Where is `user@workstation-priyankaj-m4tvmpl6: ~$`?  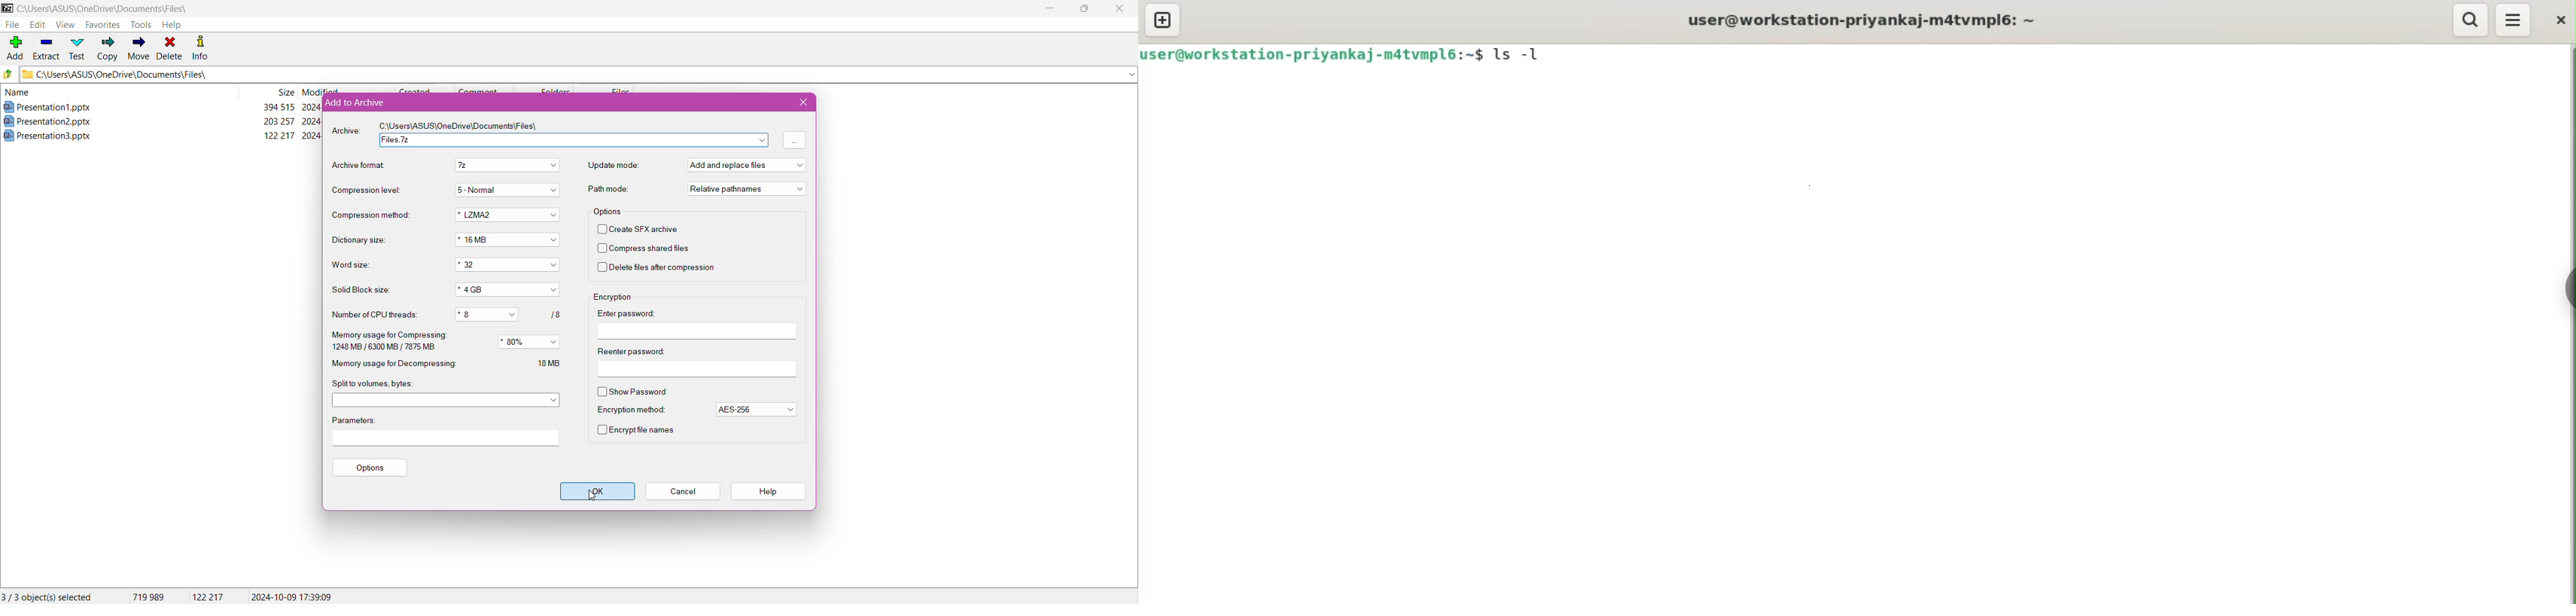 user@workstation-priyankaj-m4tvmpl6: ~$ is located at coordinates (1312, 54).